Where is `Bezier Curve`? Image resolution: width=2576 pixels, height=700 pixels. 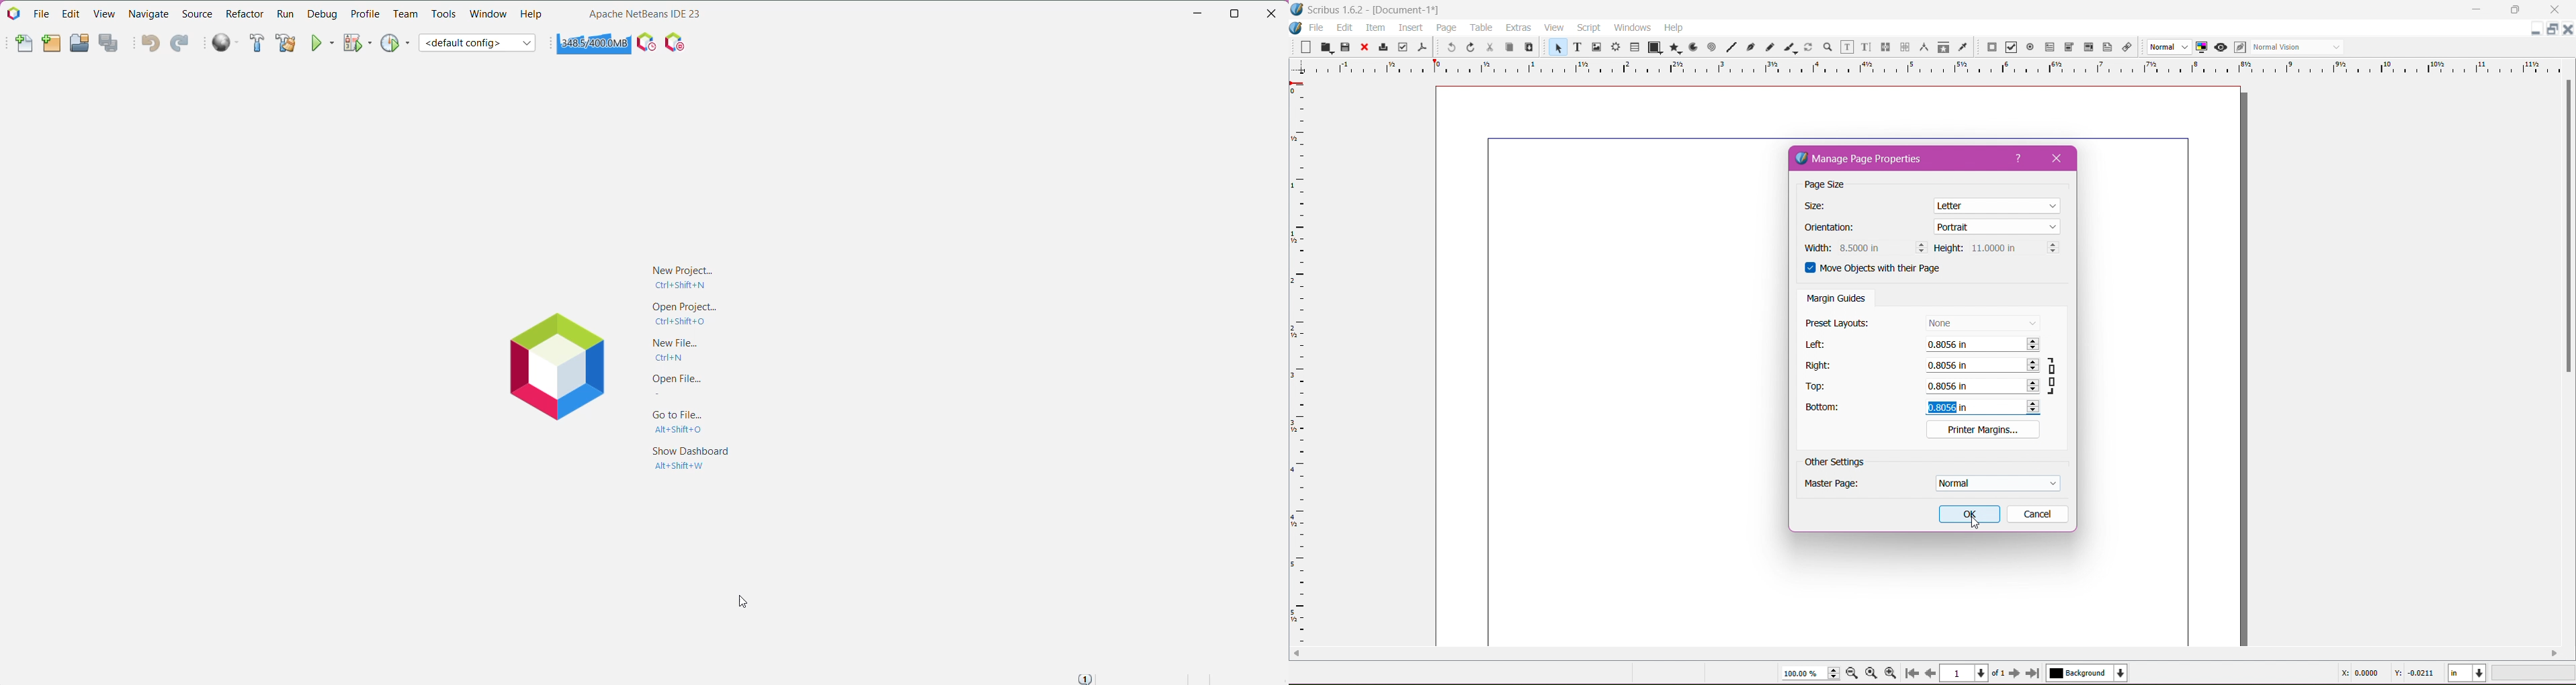 Bezier Curve is located at coordinates (1752, 48).